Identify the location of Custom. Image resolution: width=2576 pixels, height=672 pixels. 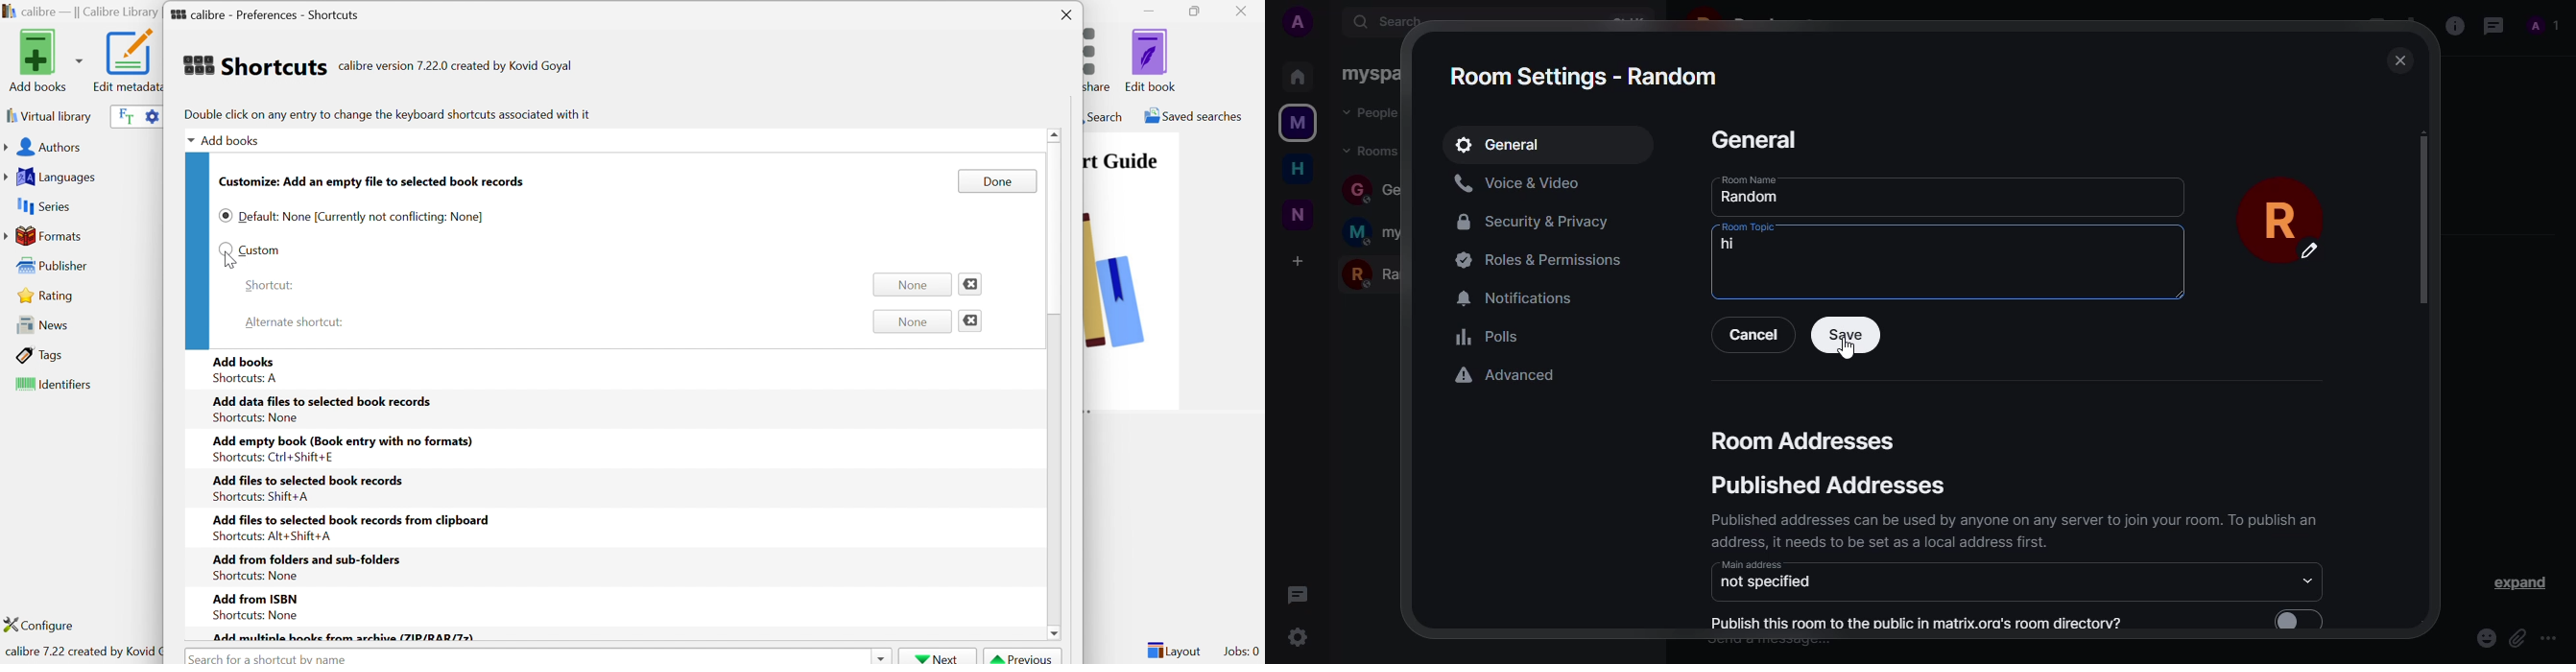
(260, 249).